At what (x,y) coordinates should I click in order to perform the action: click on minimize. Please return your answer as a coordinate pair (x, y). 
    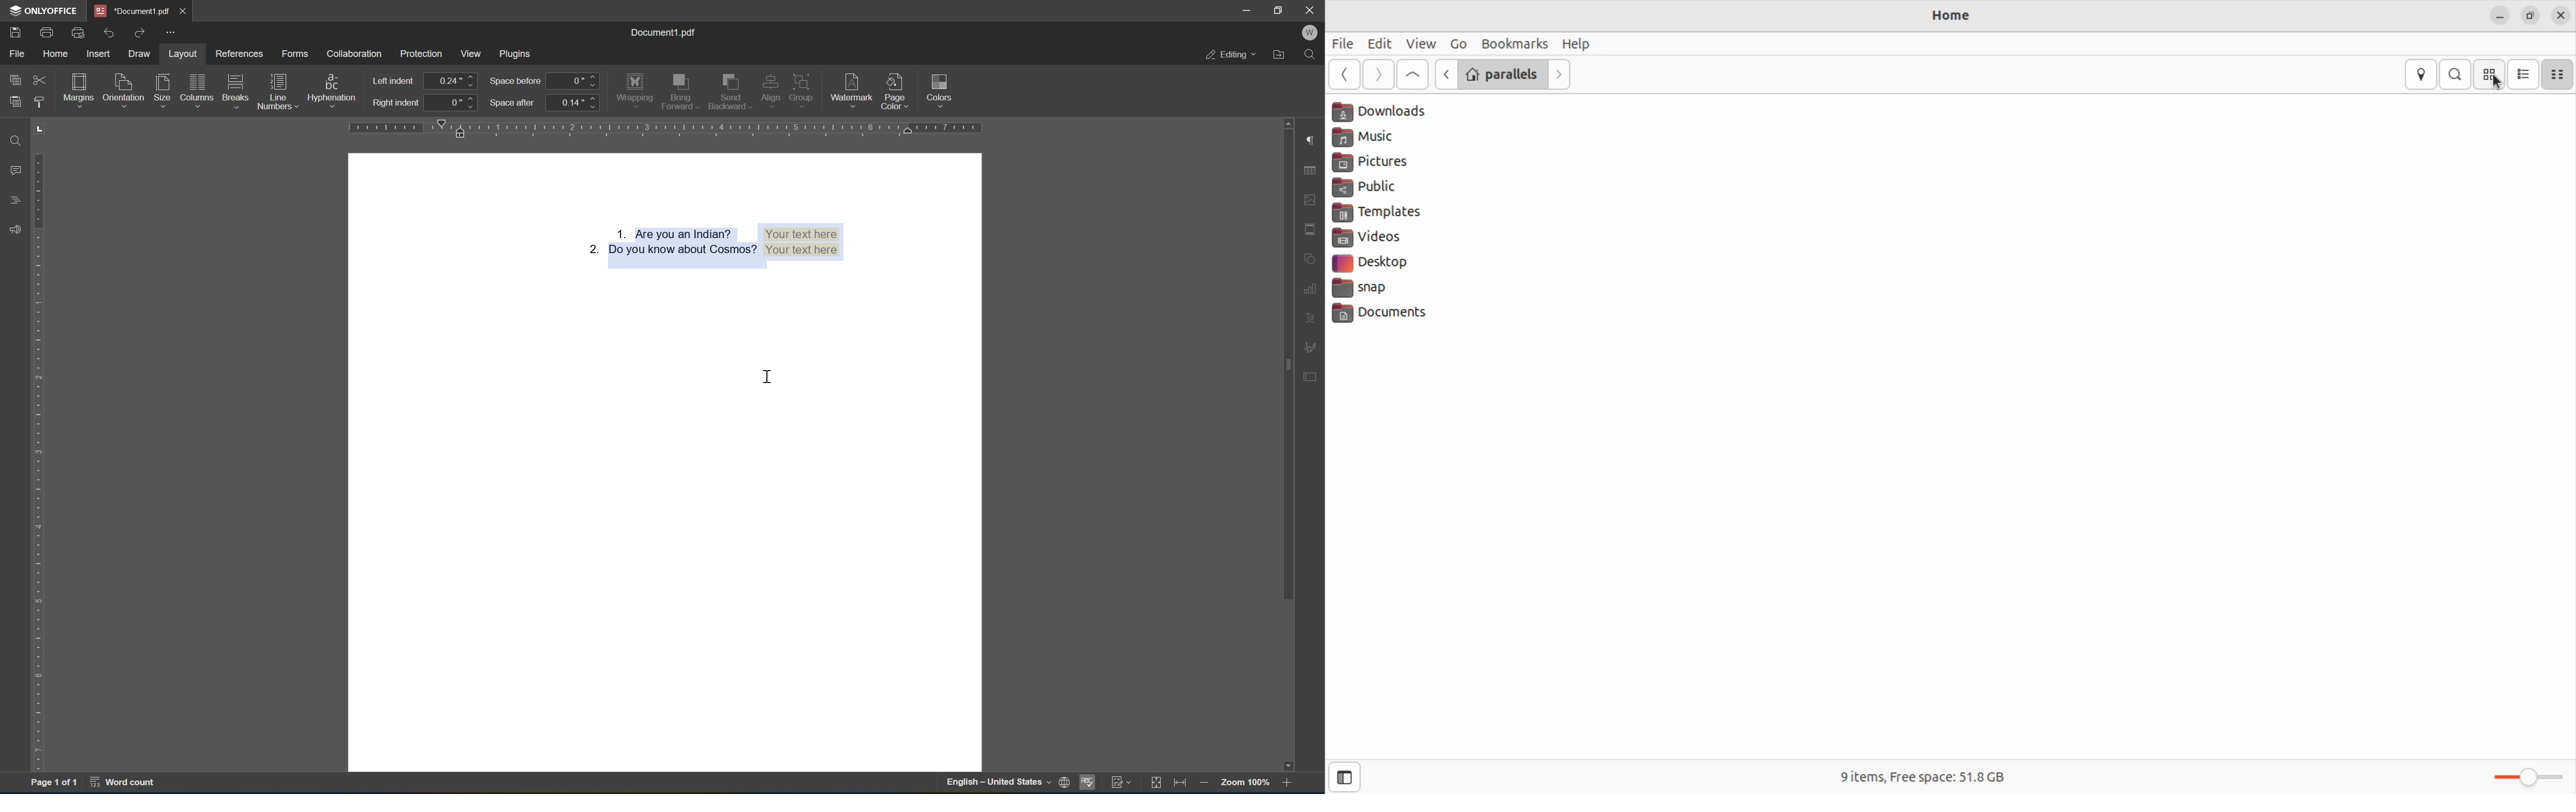
    Looking at the image, I should click on (1248, 8).